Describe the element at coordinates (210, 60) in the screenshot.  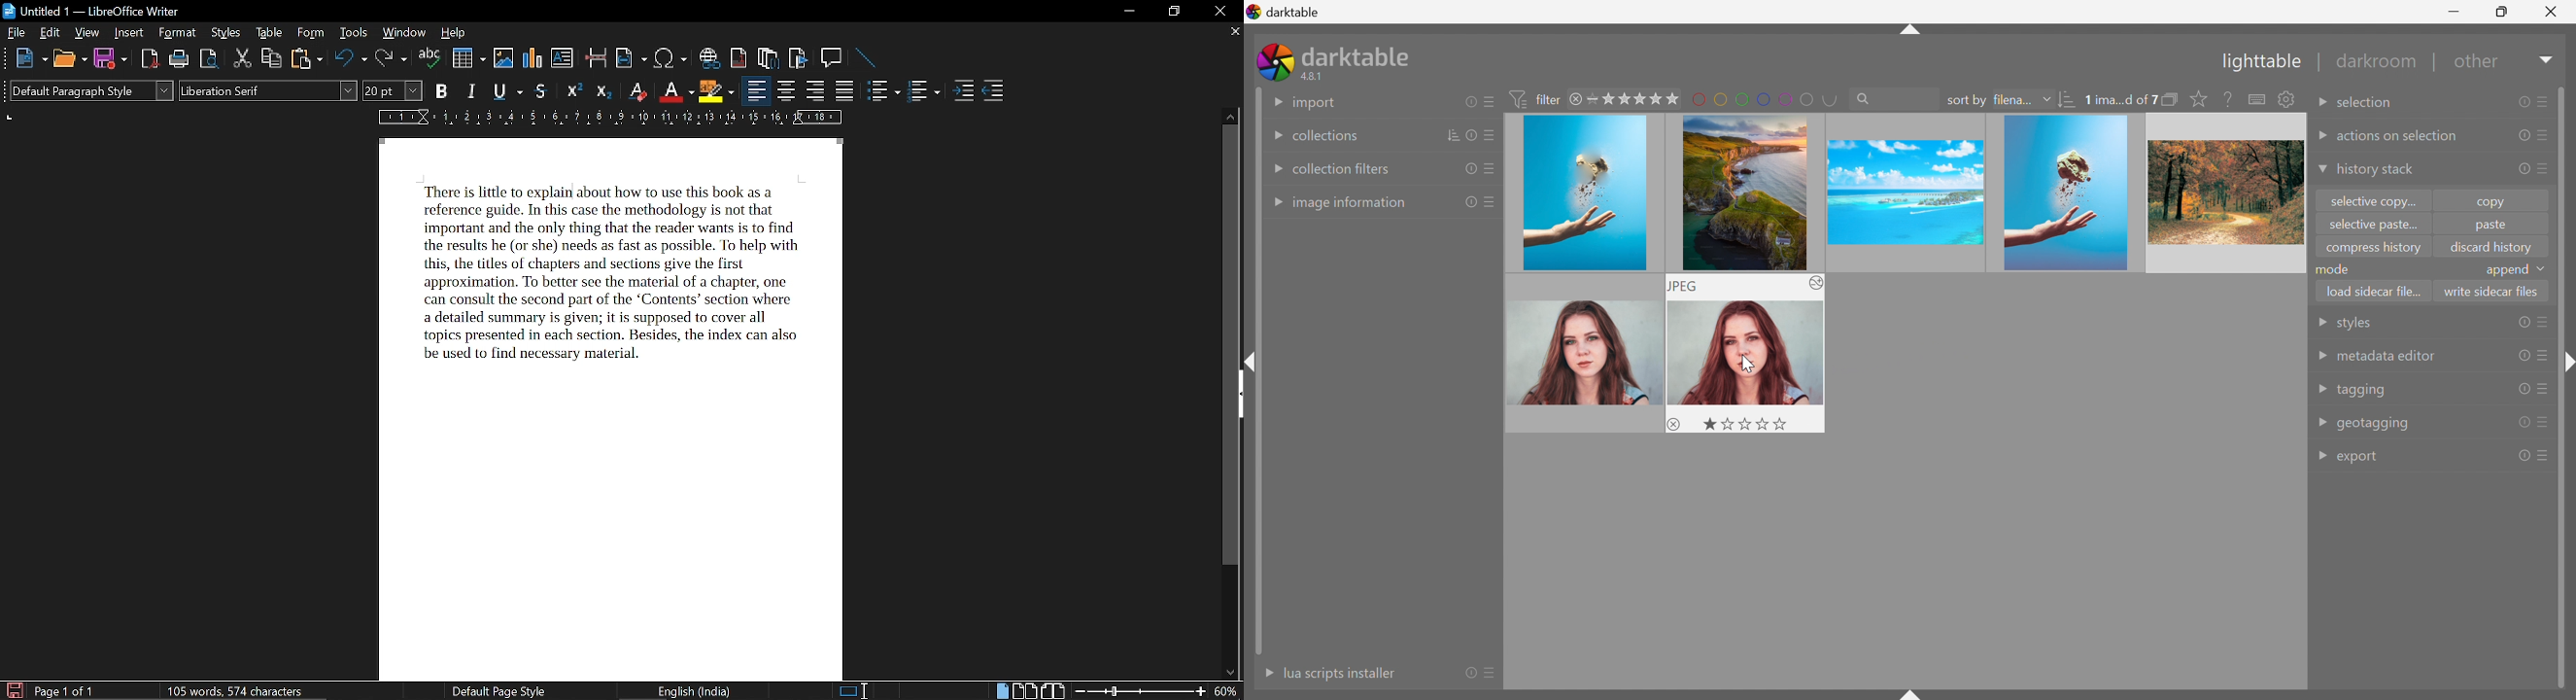
I see `toggle print preview` at that location.